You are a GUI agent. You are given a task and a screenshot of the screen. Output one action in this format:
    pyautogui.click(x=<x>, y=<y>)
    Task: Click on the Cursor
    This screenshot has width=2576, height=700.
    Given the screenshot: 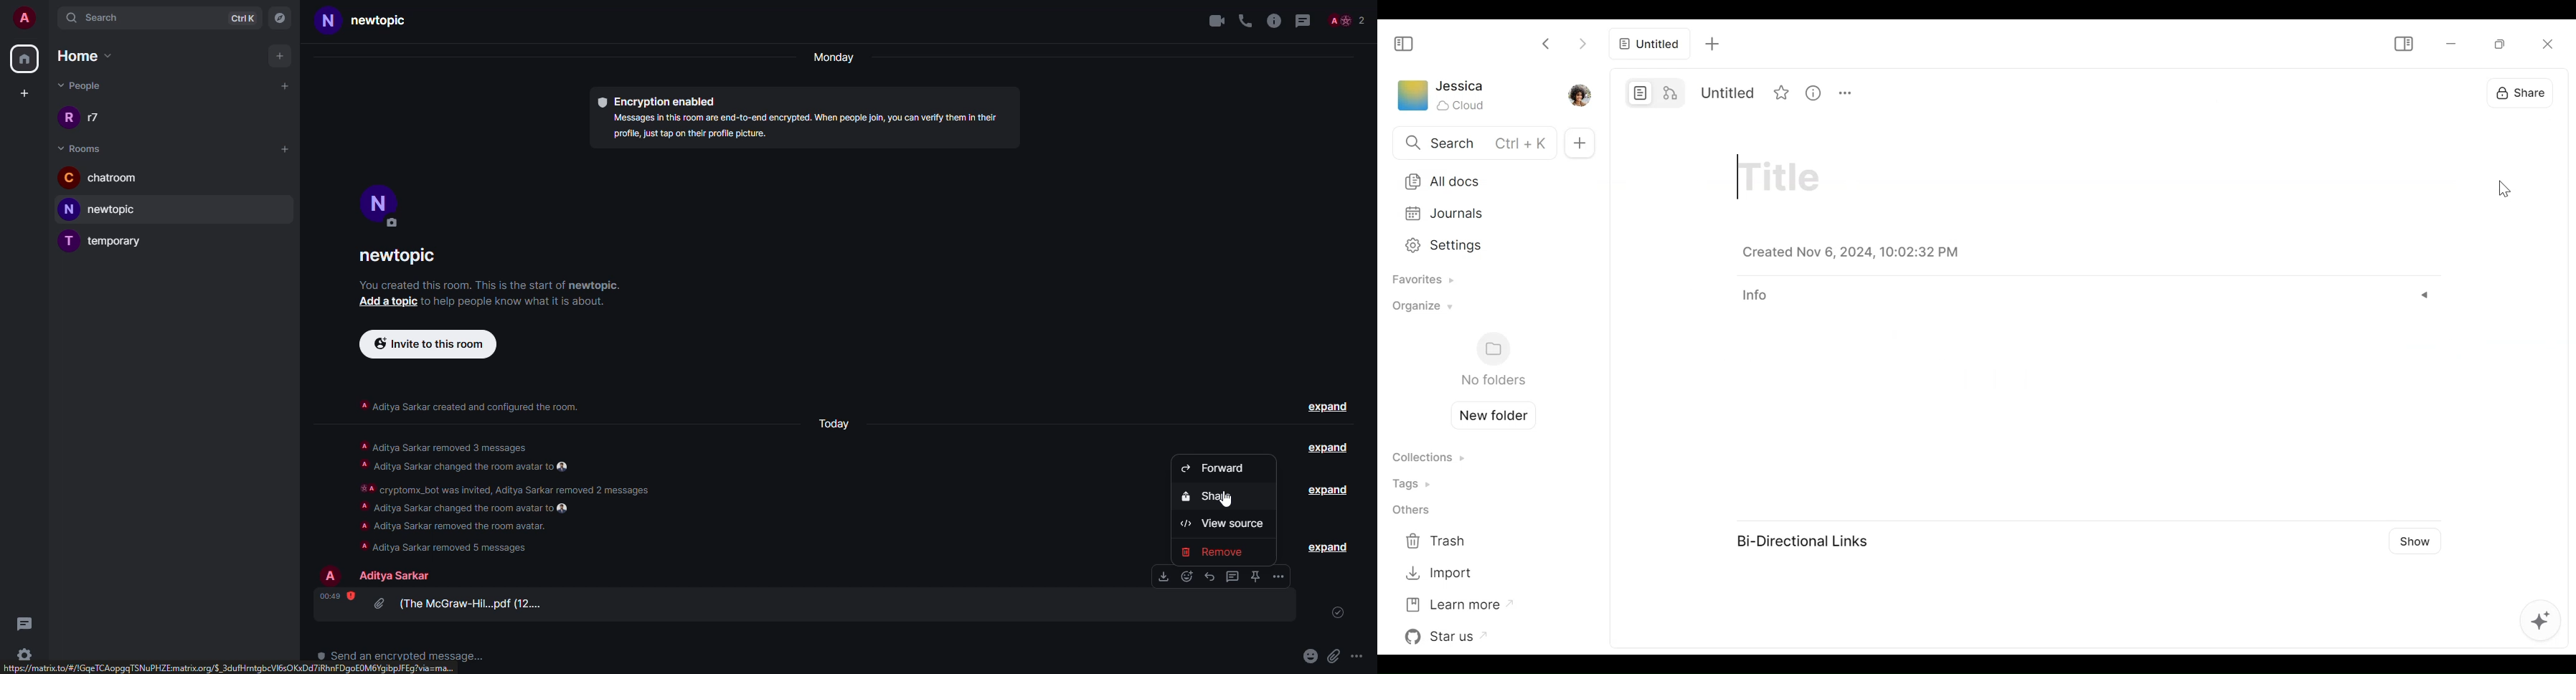 What is the action you would take?
    pyautogui.click(x=2507, y=188)
    